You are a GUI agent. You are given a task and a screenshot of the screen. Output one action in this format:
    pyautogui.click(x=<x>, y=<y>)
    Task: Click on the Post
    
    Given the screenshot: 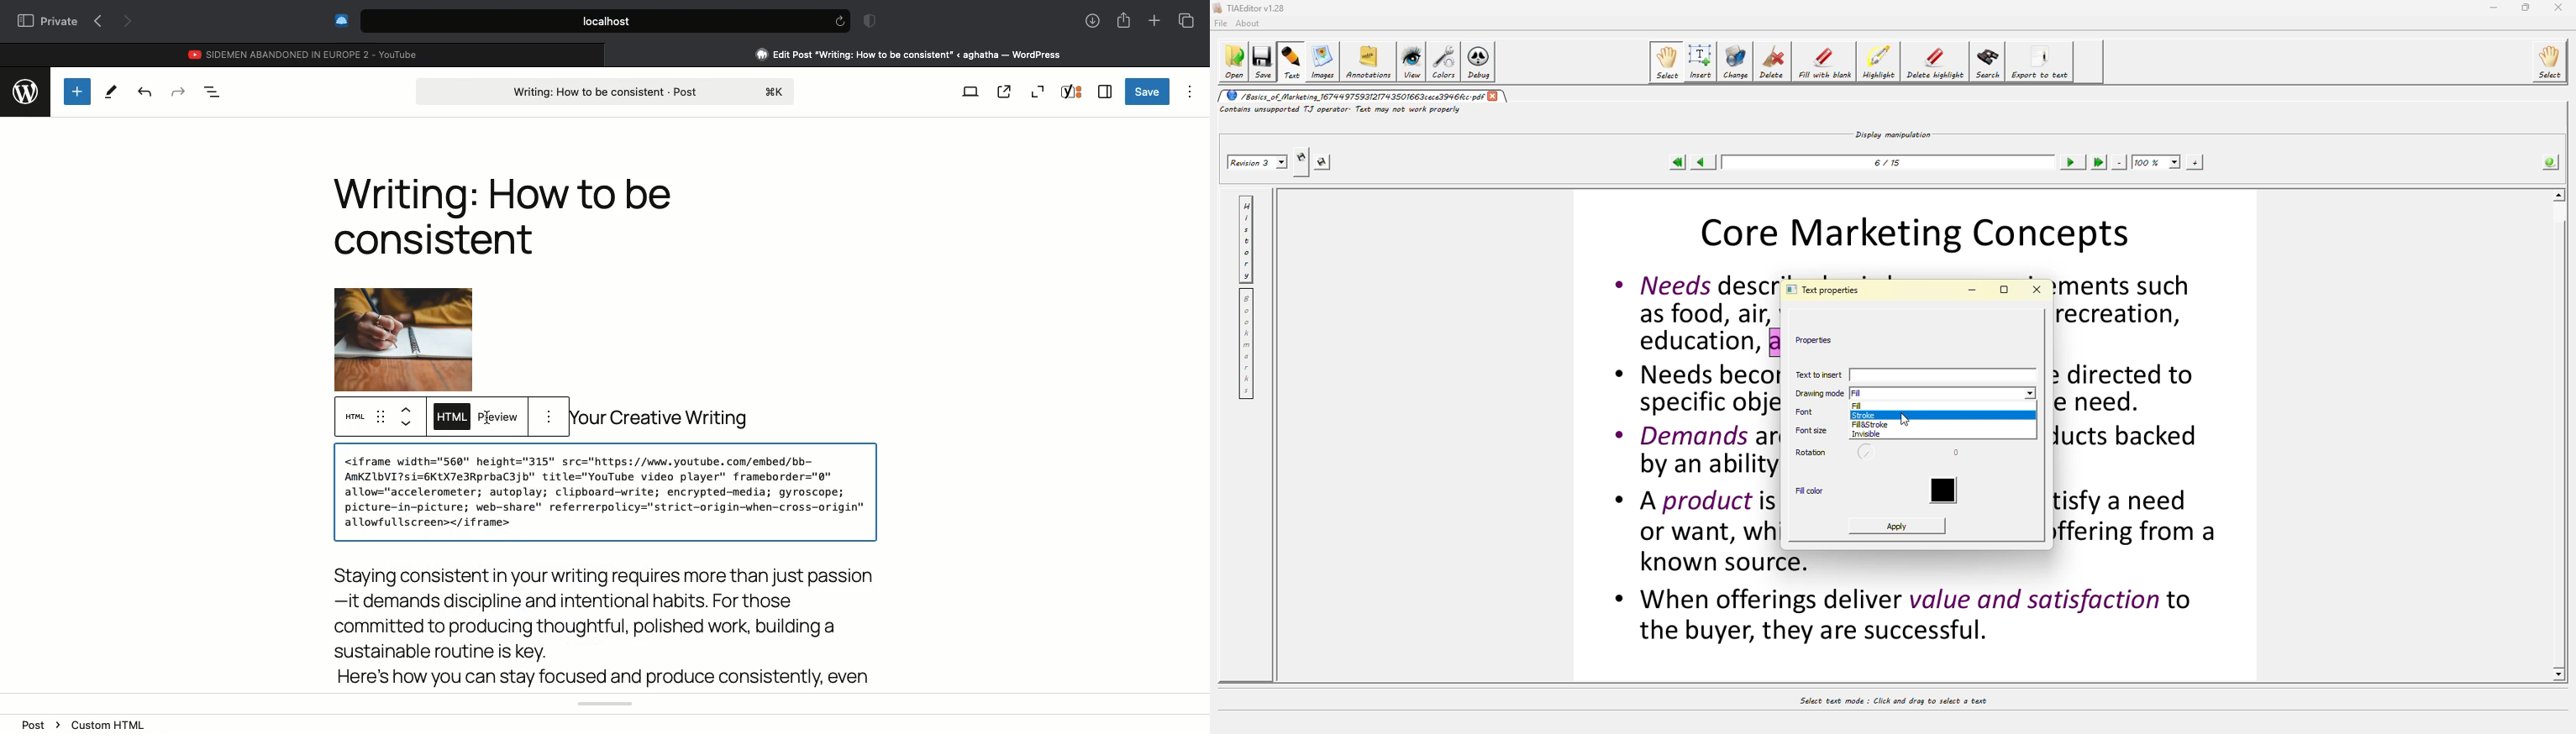 What is the action you would take?
    pyautogui.click(x=607, y=90)
    